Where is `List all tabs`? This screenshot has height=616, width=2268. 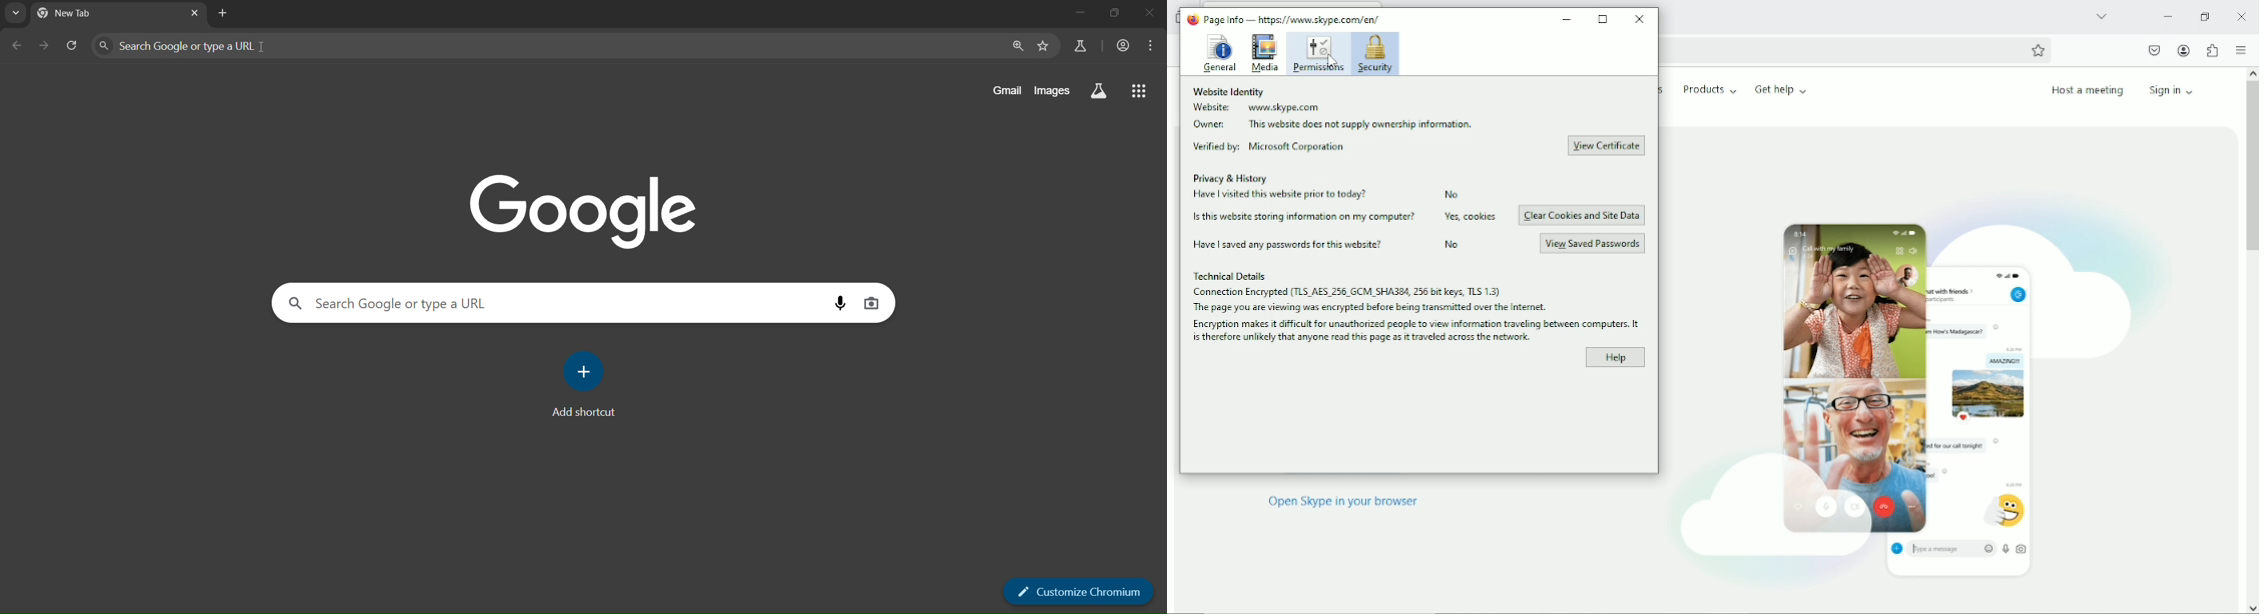
List all tabs is located at coordinates (2101, 15).